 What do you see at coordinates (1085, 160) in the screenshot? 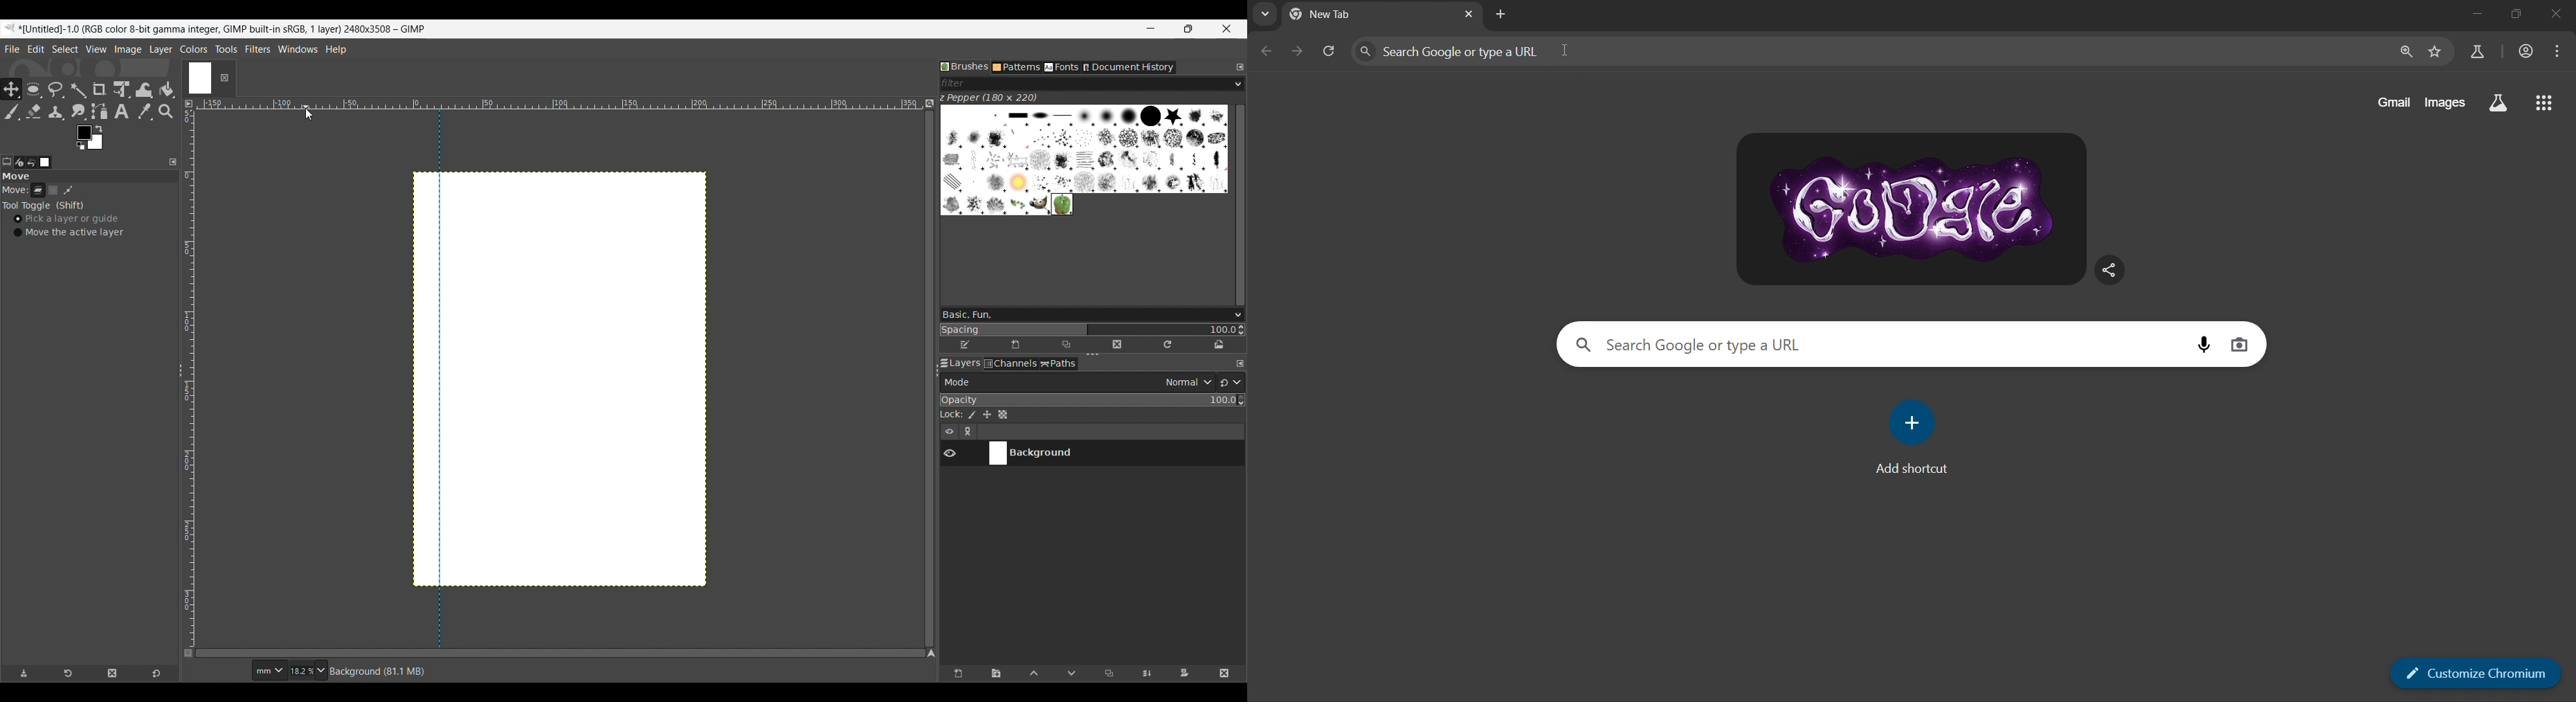
I see `Current brush options` at bounding box center [1085, 160].